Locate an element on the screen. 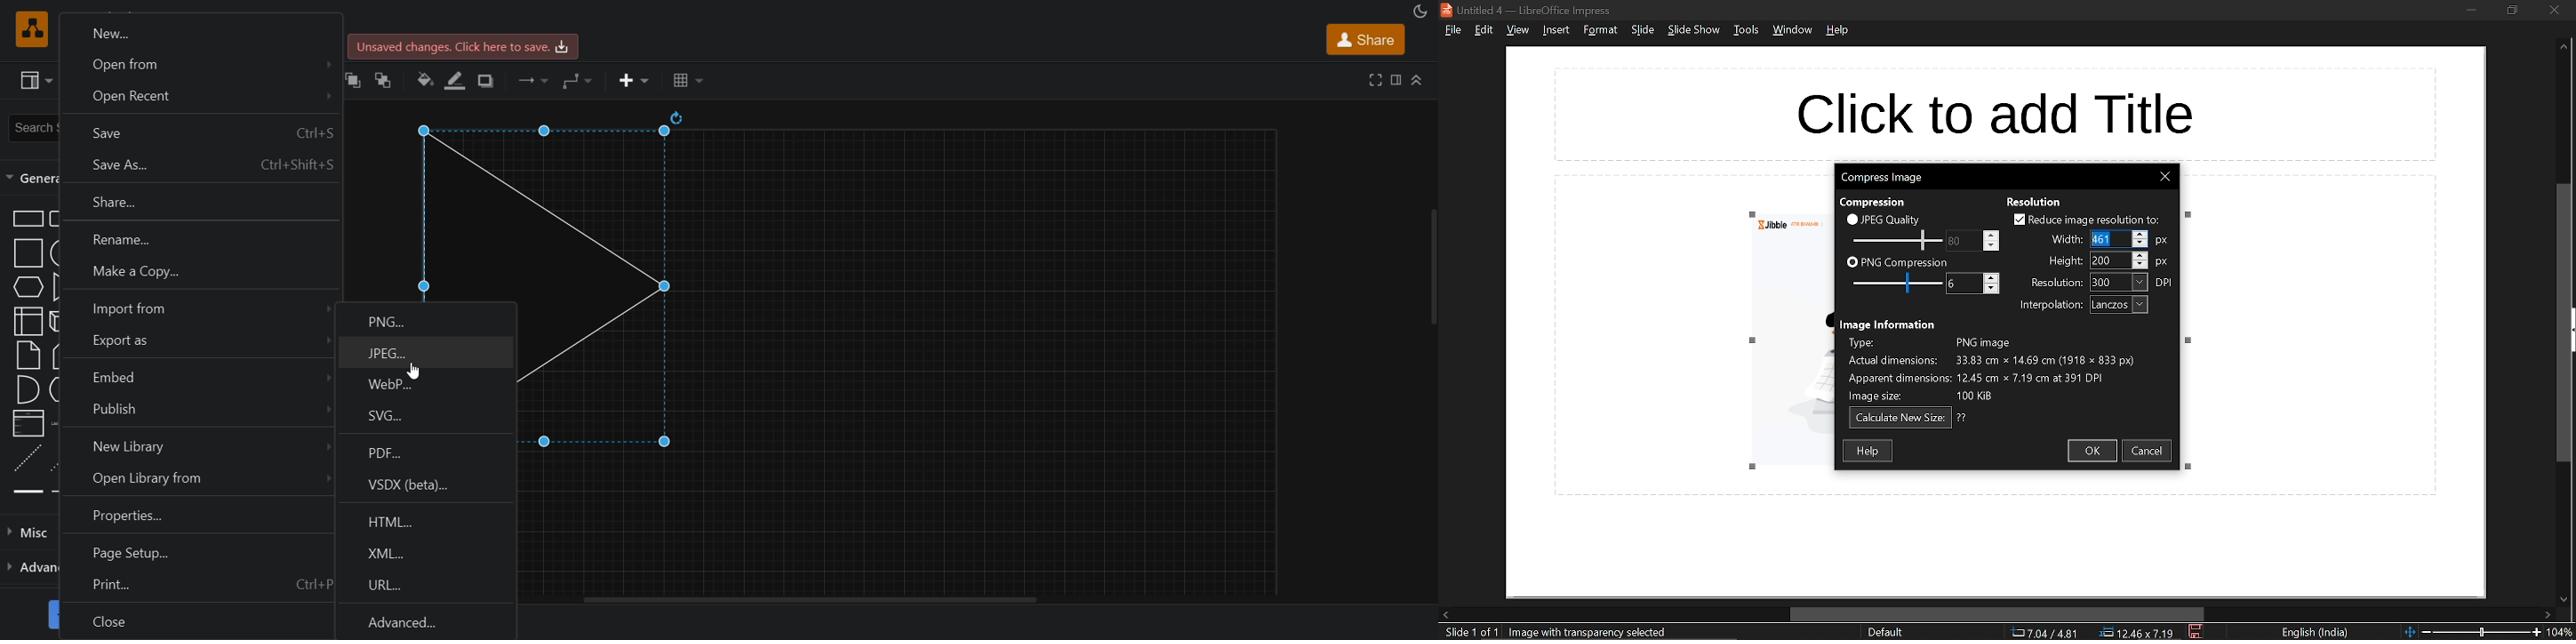 This screenshot has width=2576, height=644. url is located at coordinates (426, 586).